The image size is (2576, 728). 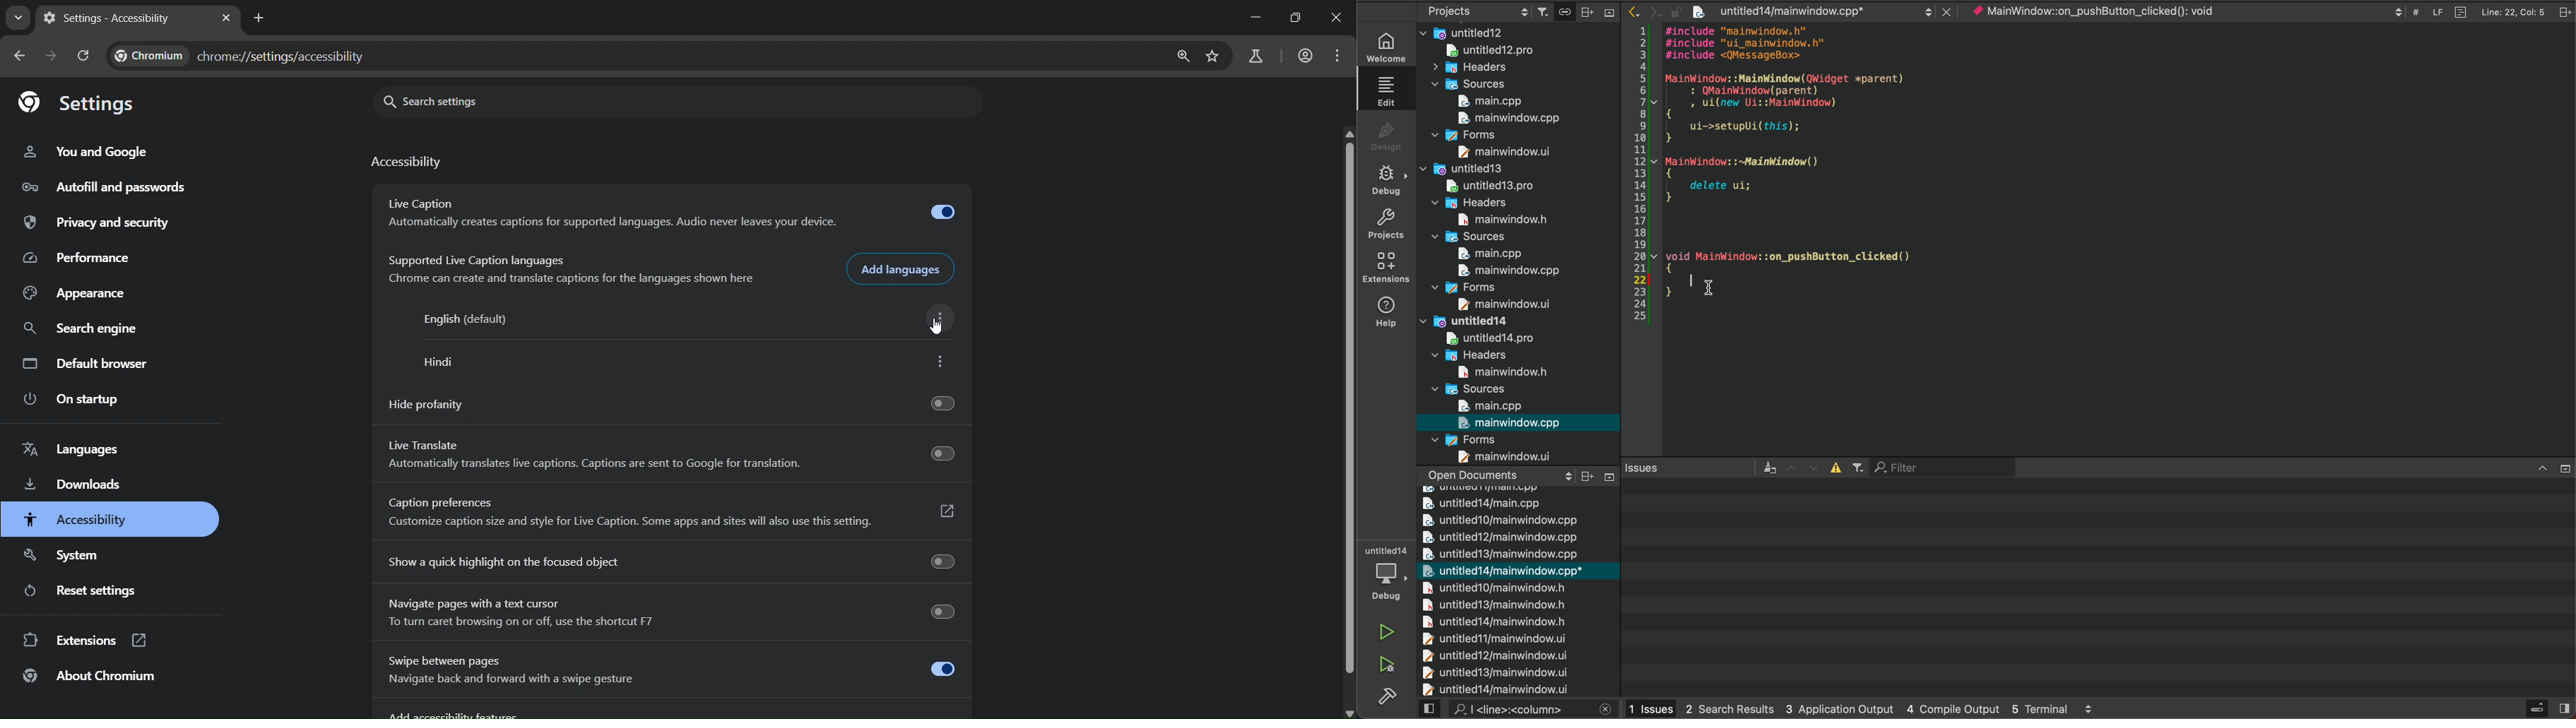 I want to click on about chromium, so click(x=90, y=677).